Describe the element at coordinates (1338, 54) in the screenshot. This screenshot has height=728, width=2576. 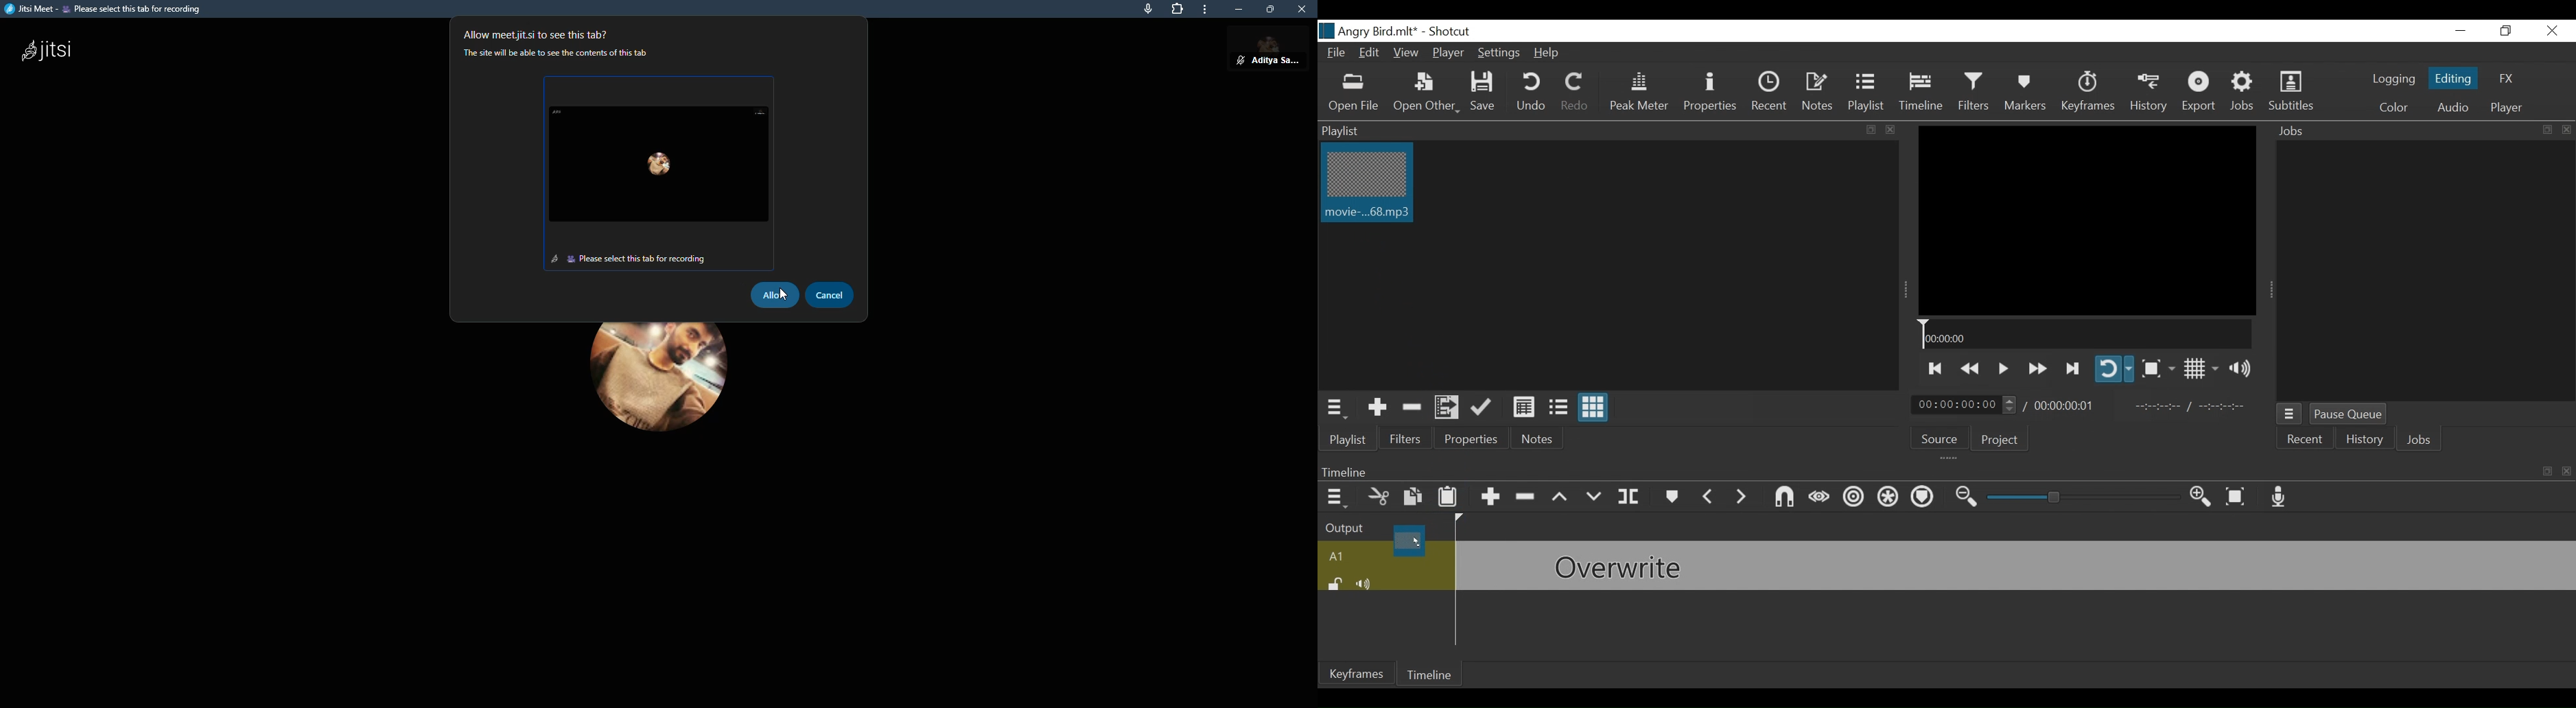
I see `File` at that location.